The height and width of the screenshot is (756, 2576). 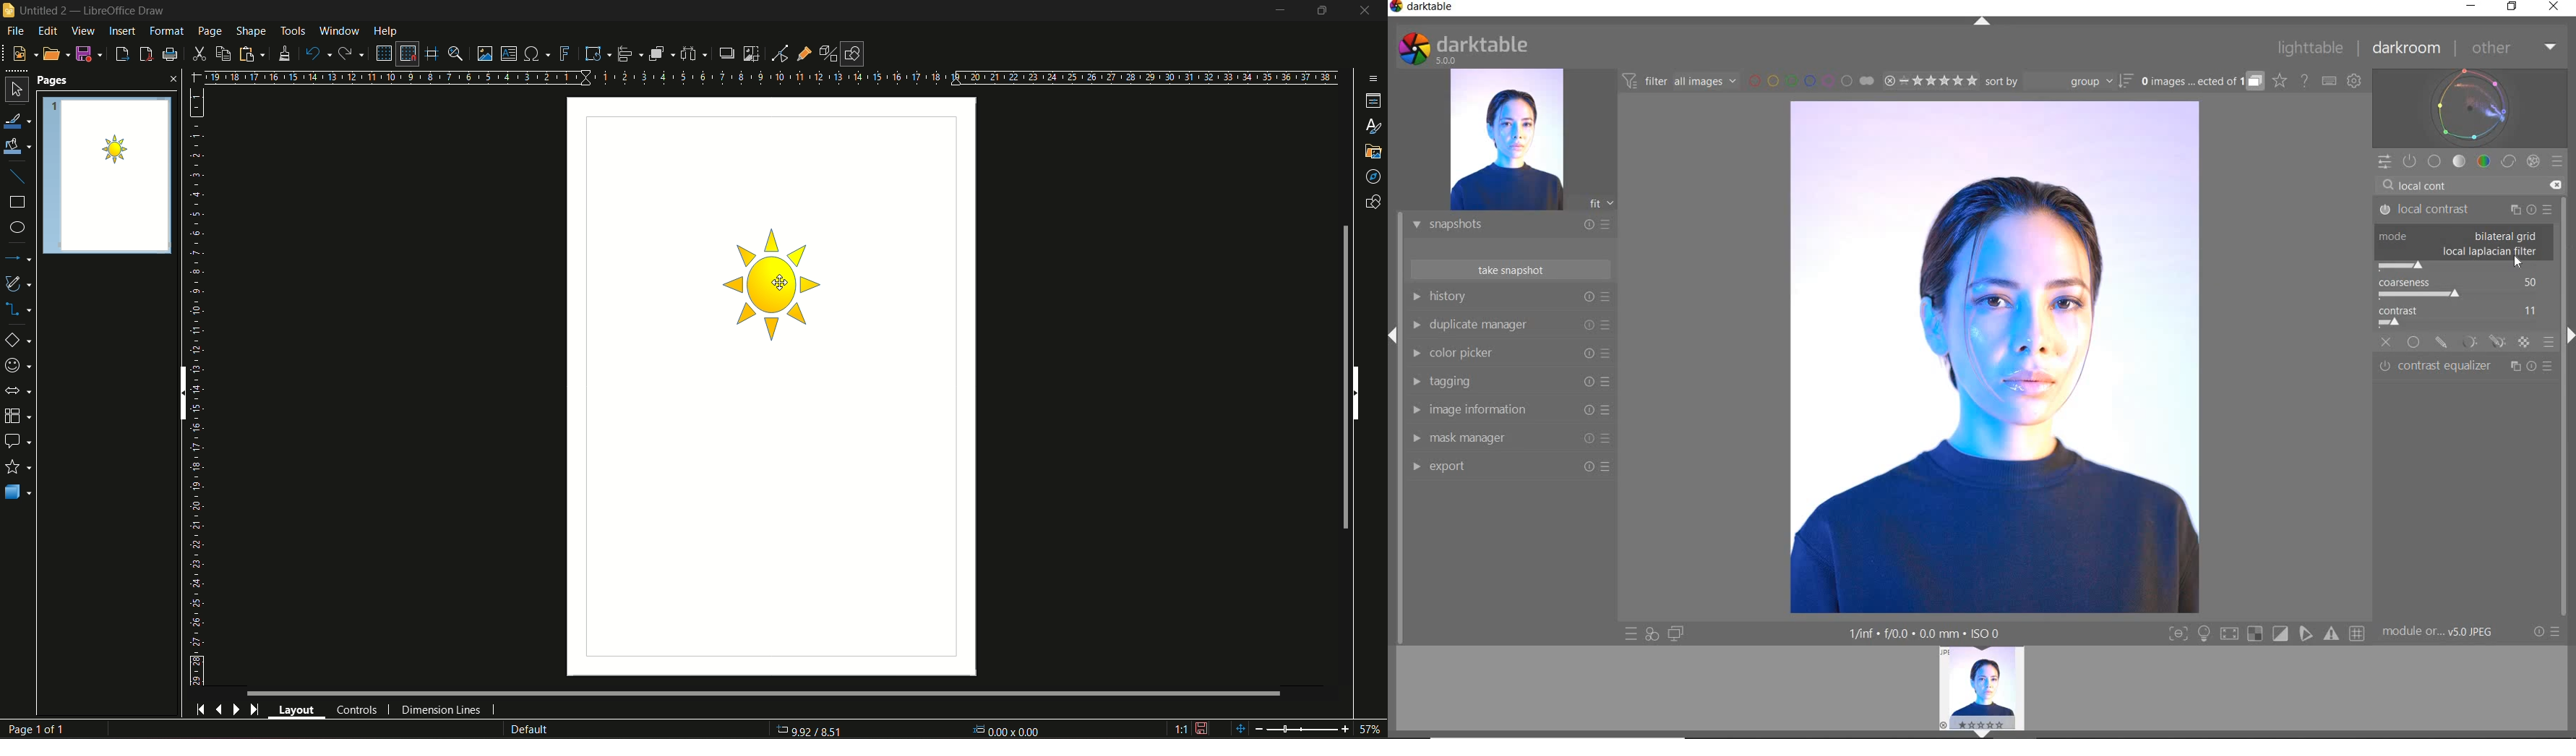 I want to click on horizontal scale, so click(x=771, y=77).